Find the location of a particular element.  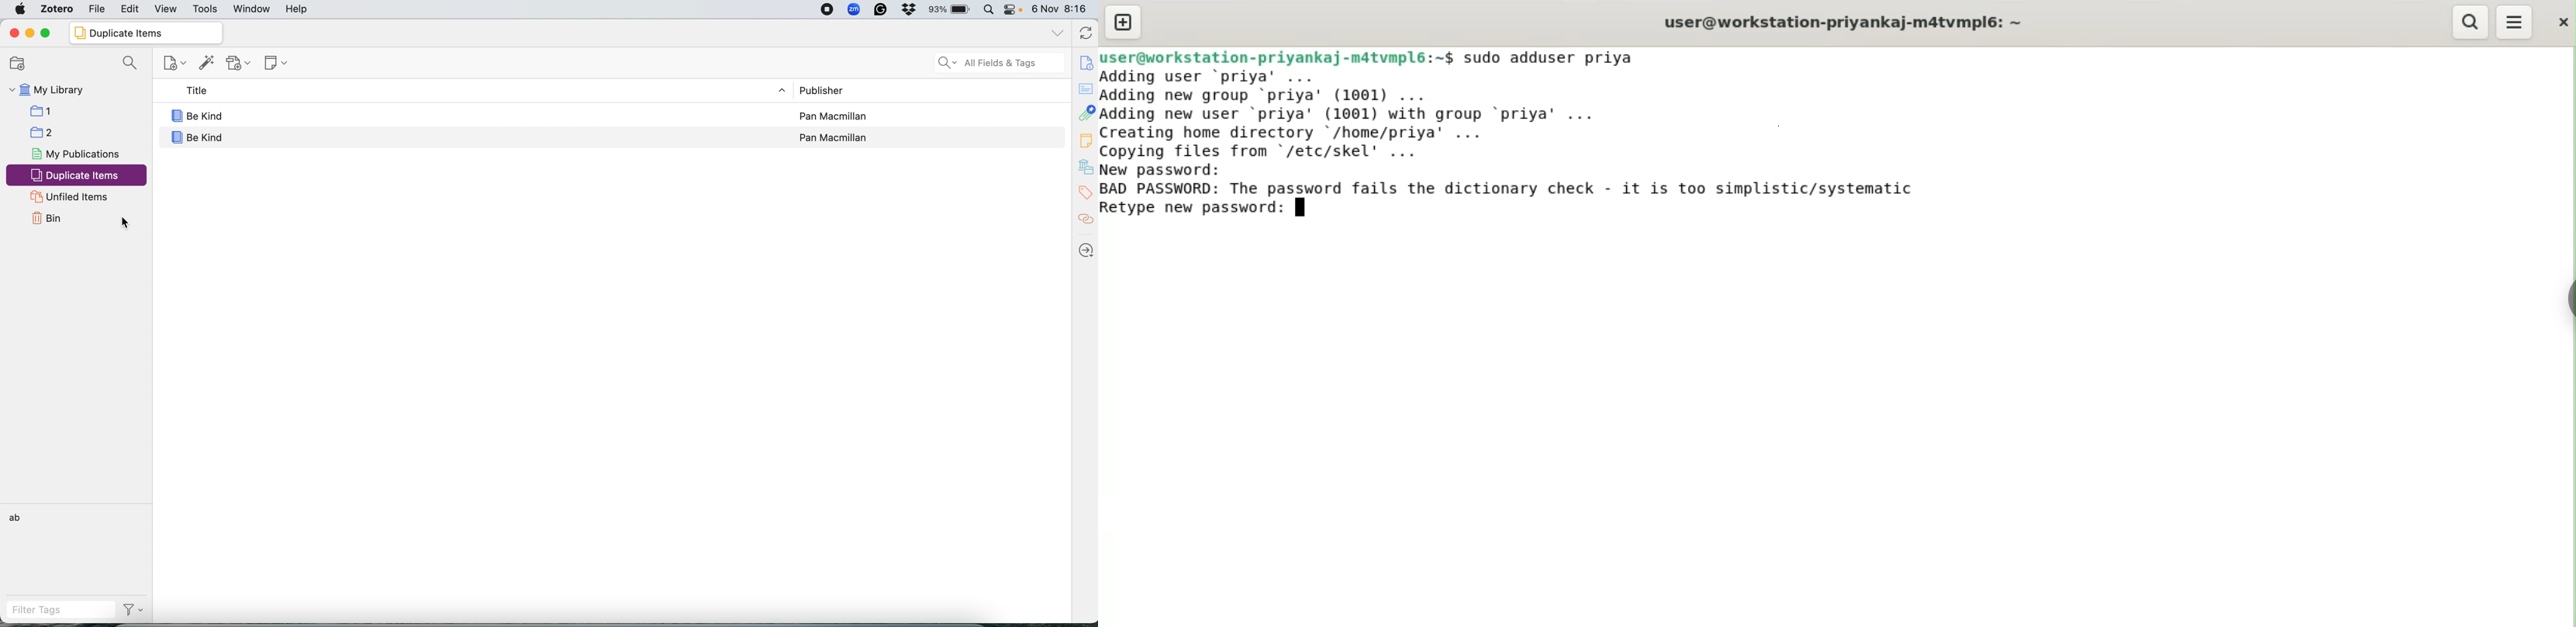

6 Nov 8:16 is located at coordinates (1062, 10).